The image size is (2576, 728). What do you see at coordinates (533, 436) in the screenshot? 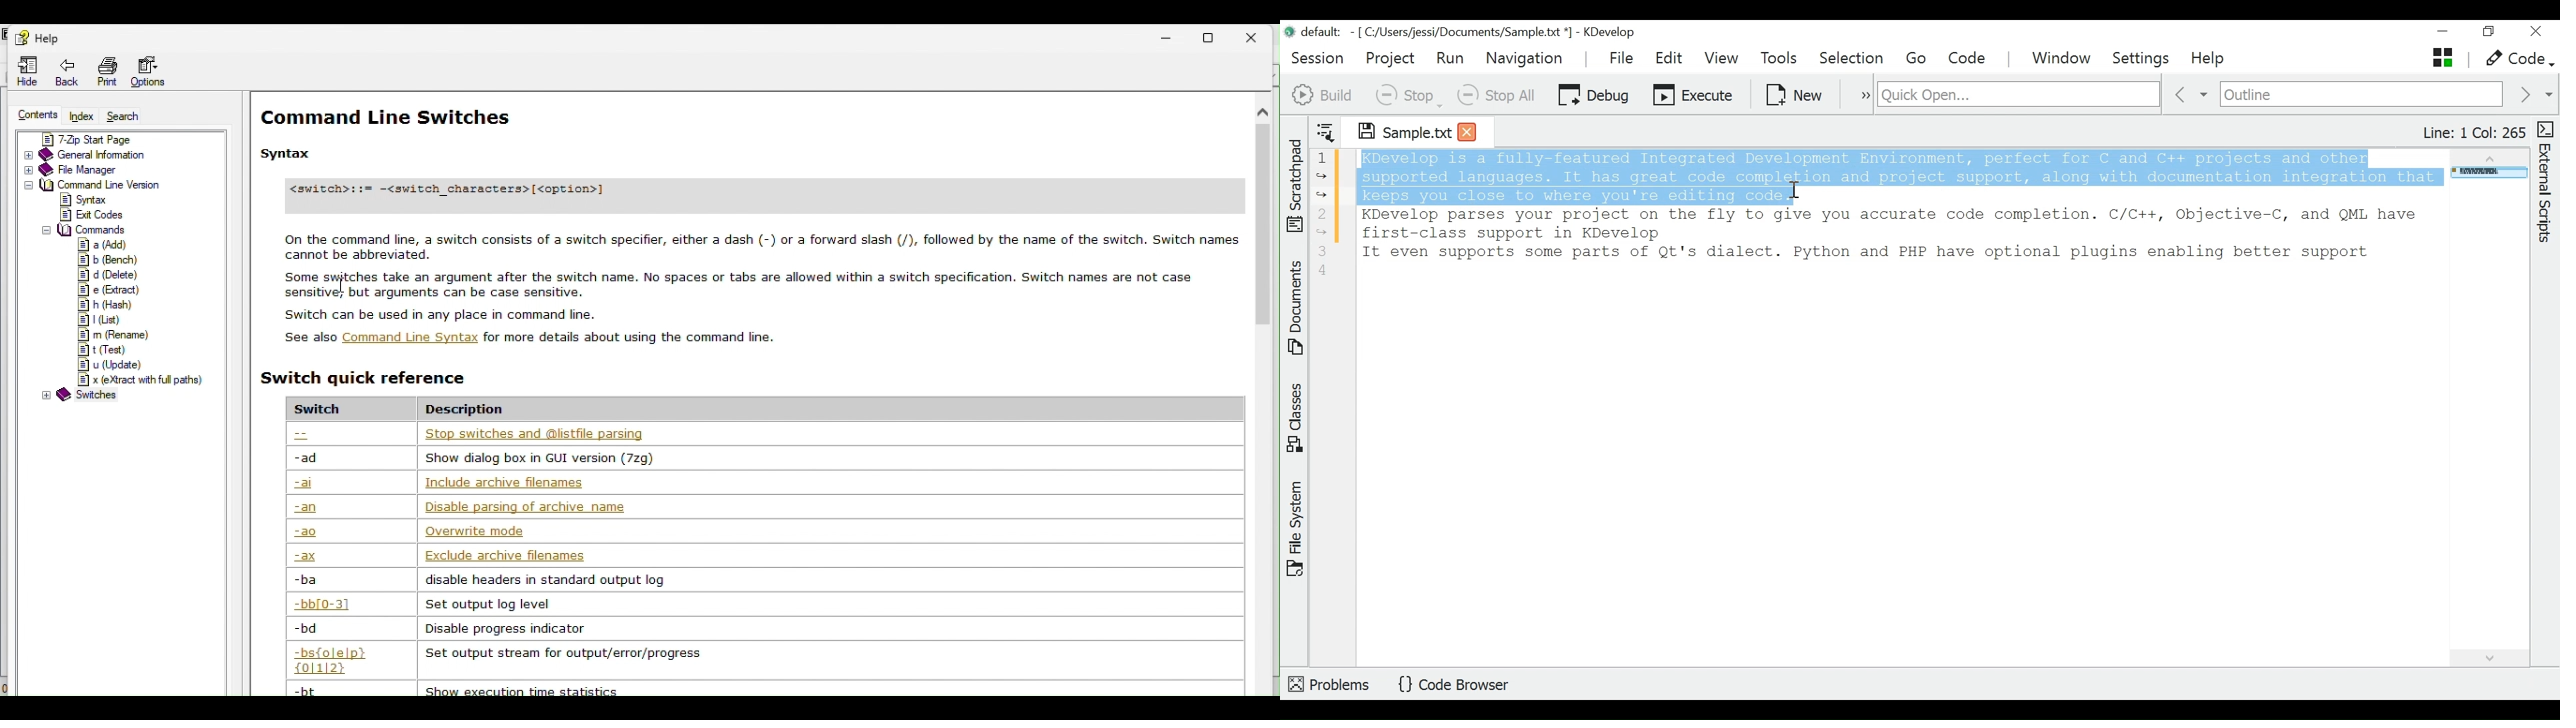
I see `stop switches and` at bounding box center [533, 436].